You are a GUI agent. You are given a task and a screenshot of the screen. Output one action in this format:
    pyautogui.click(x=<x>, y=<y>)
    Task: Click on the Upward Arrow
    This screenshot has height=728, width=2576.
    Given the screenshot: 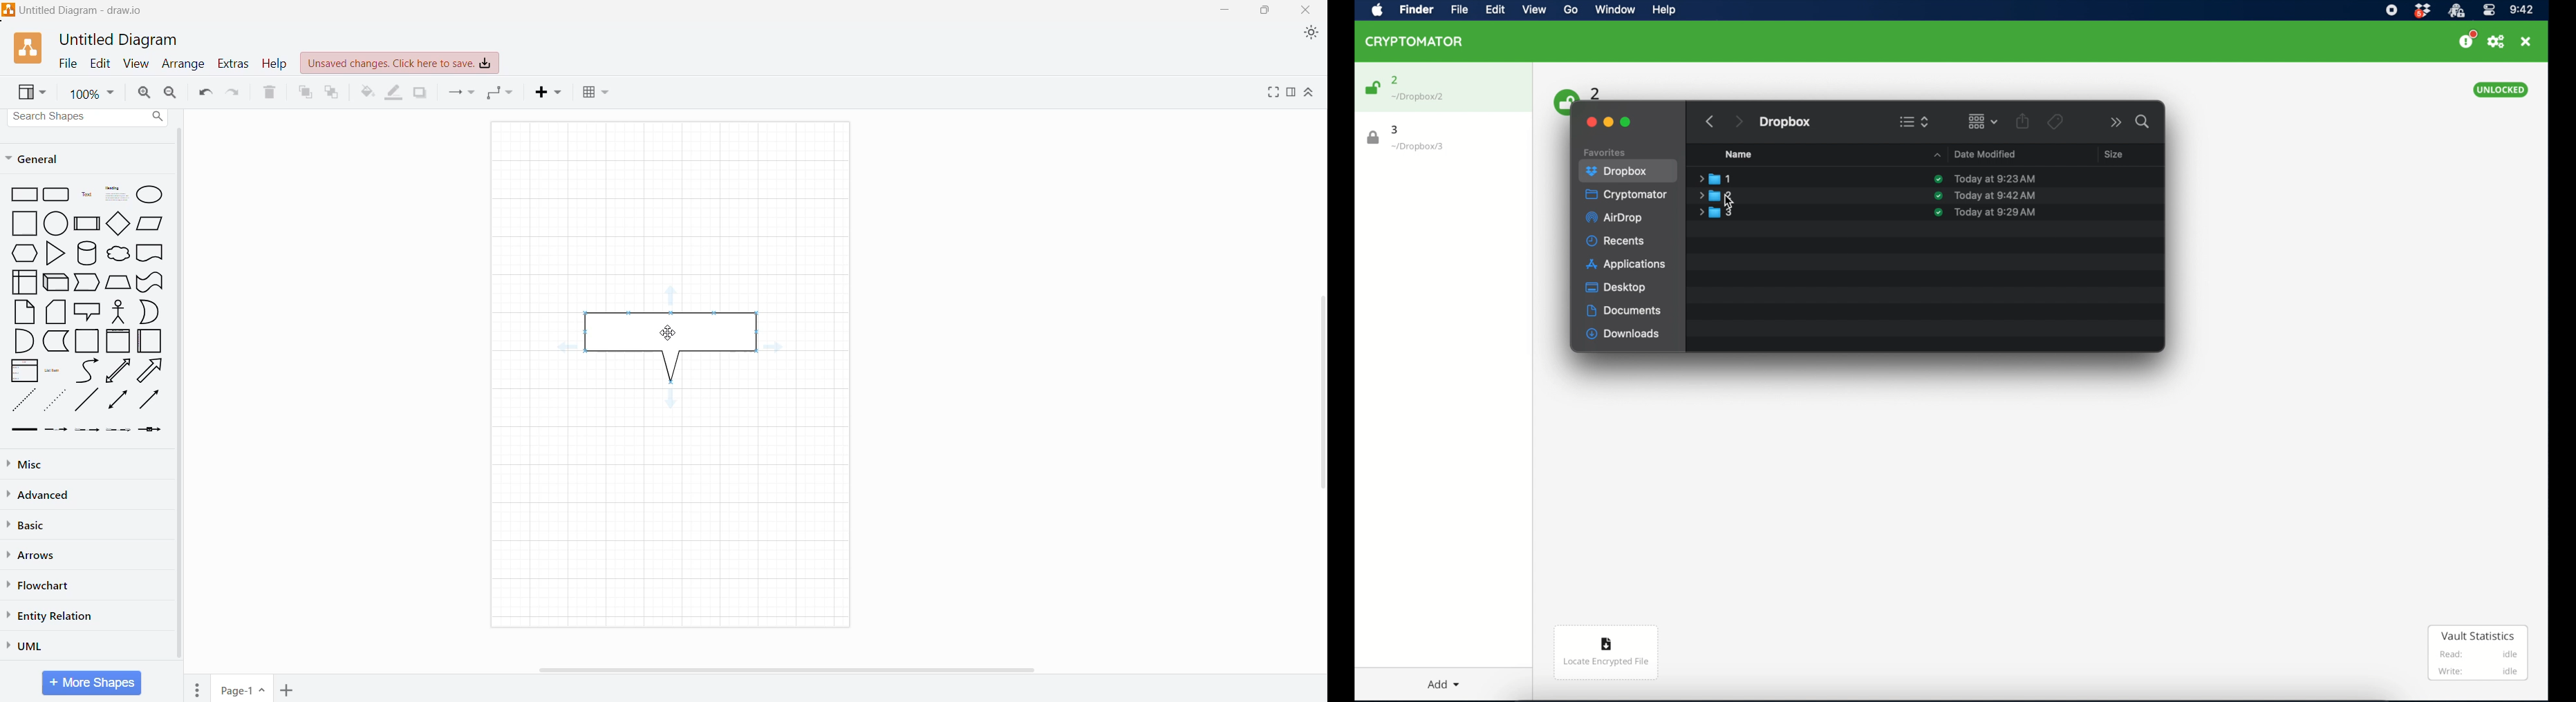 What is the action you would take?
    pyautogui.click(x=118, y=370)
    